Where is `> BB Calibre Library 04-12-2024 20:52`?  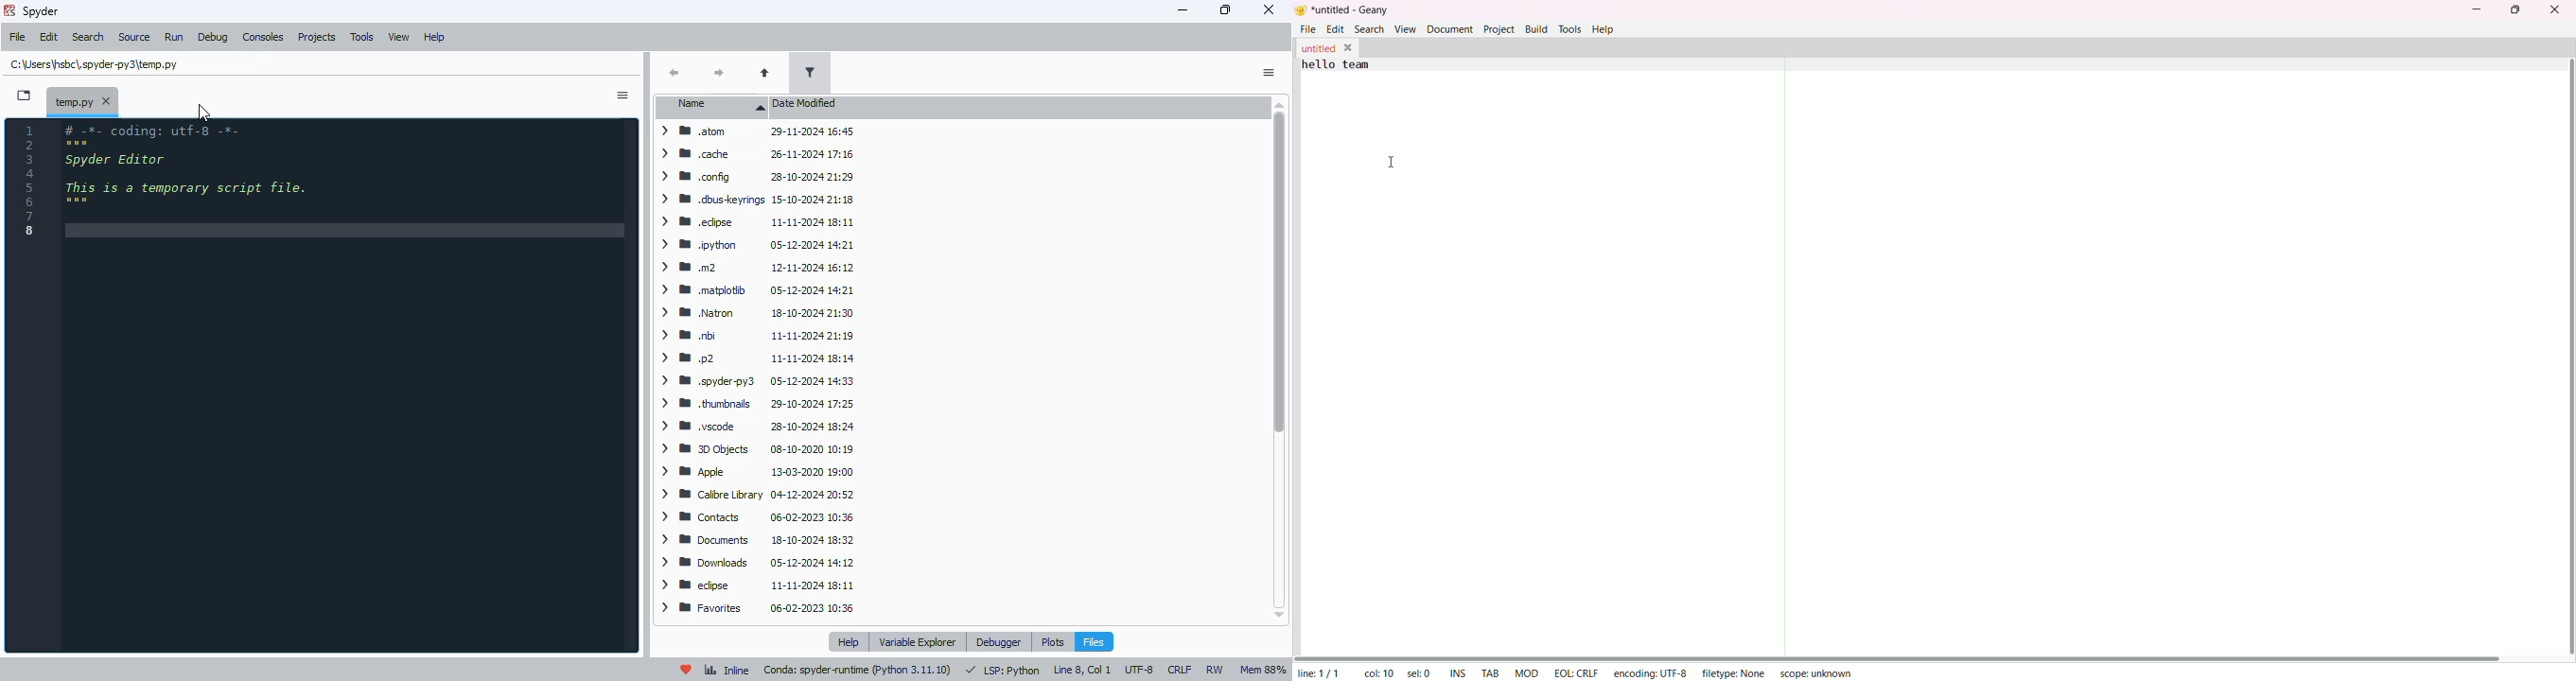
> BB Calibre Library 04-12-2024 20:52 is located at coordinates (752, 494).